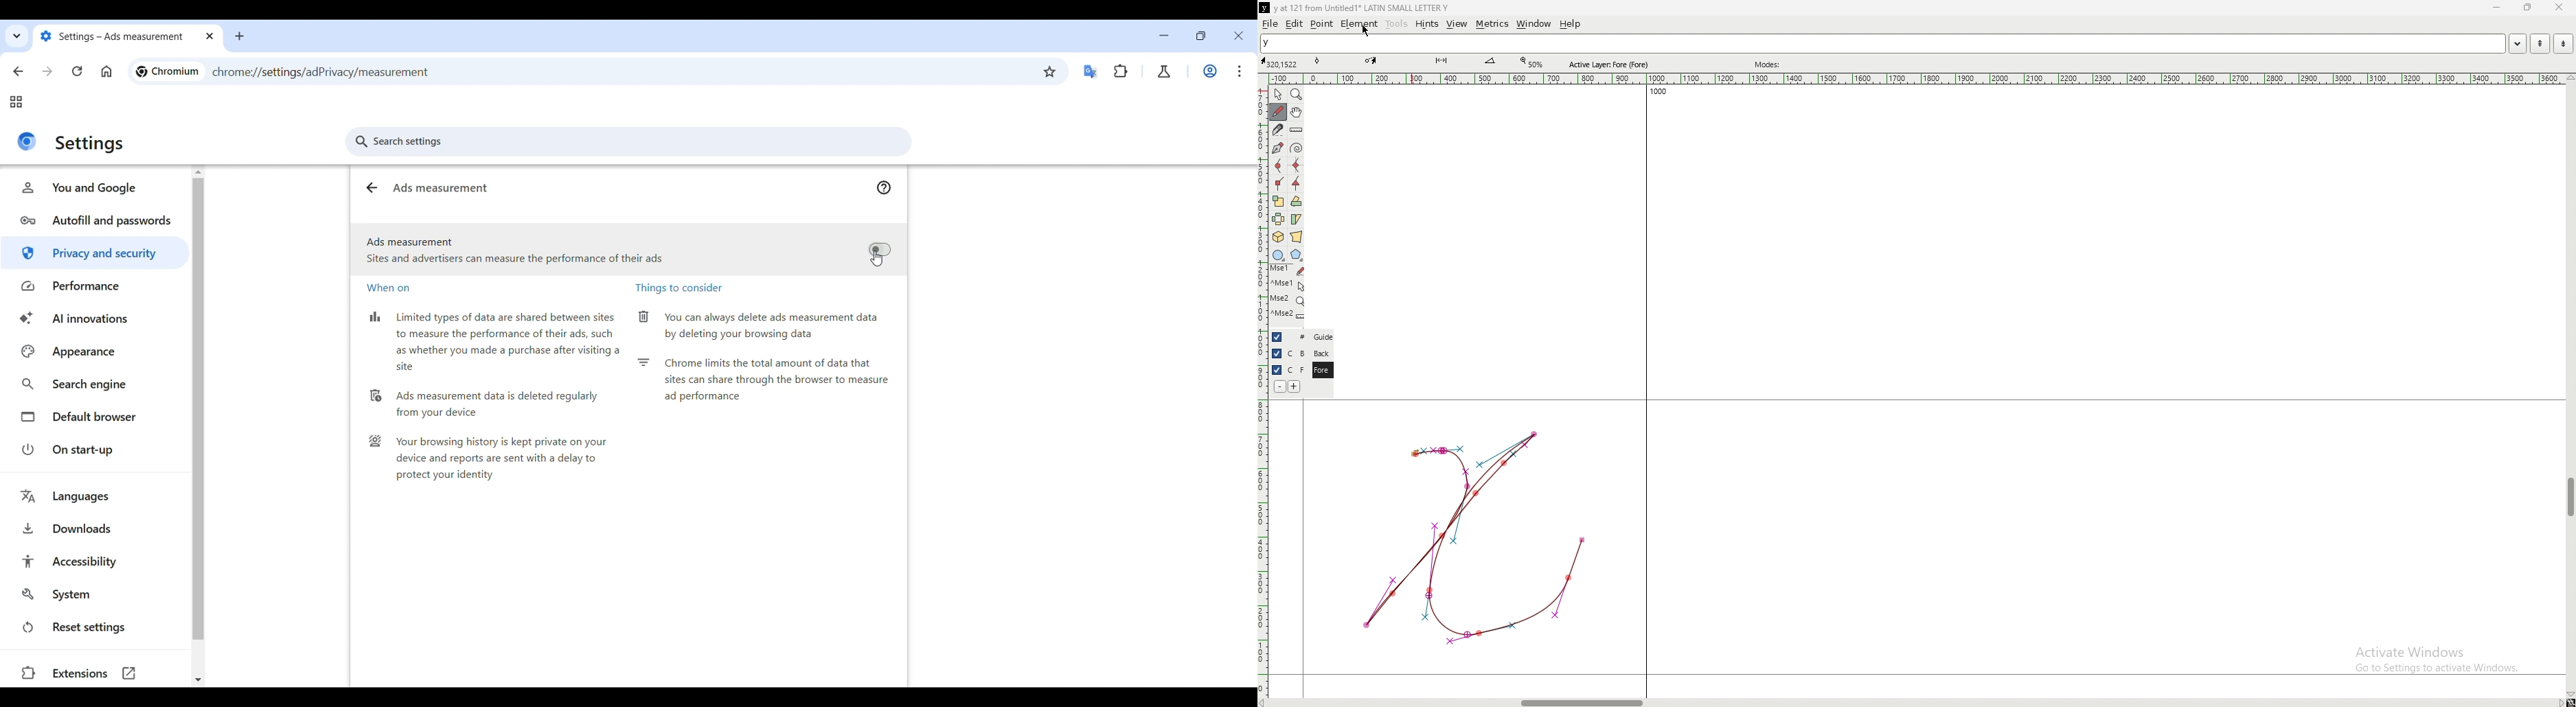  Describe the element at coordinates (1278, 201) in the screenshot. I see `scale the selection` at that location.